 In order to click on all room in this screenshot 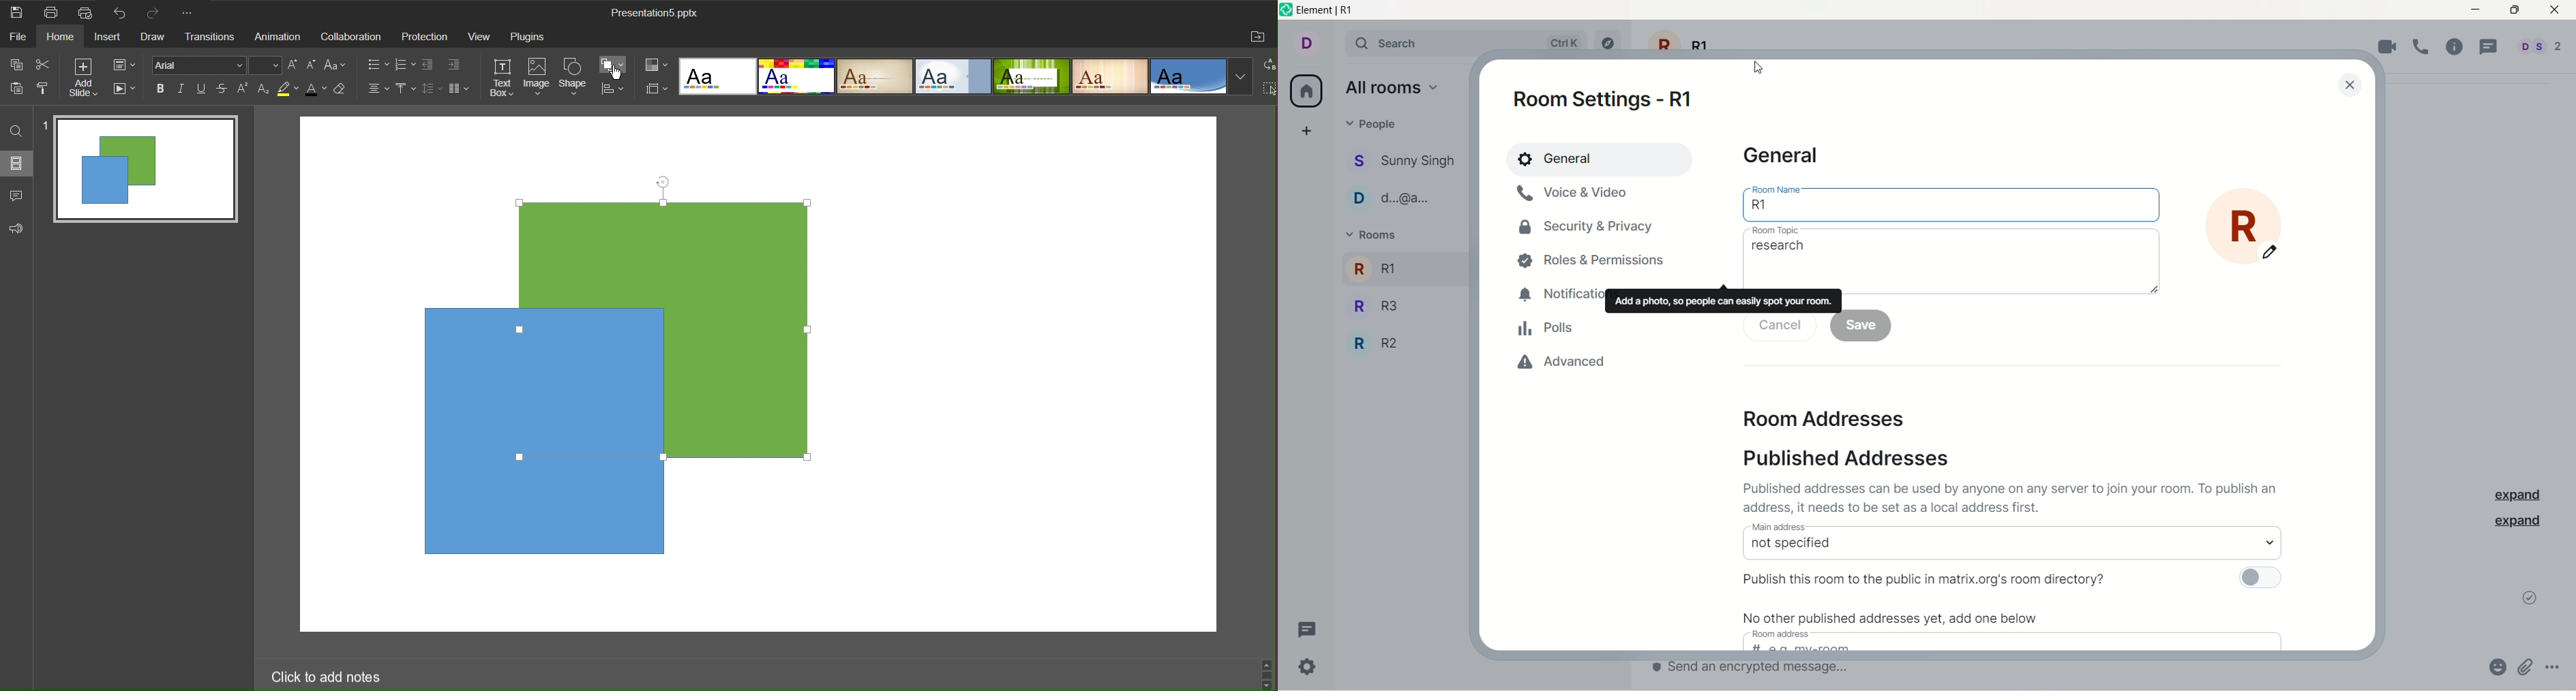, I will do `click(1305, 92)`.